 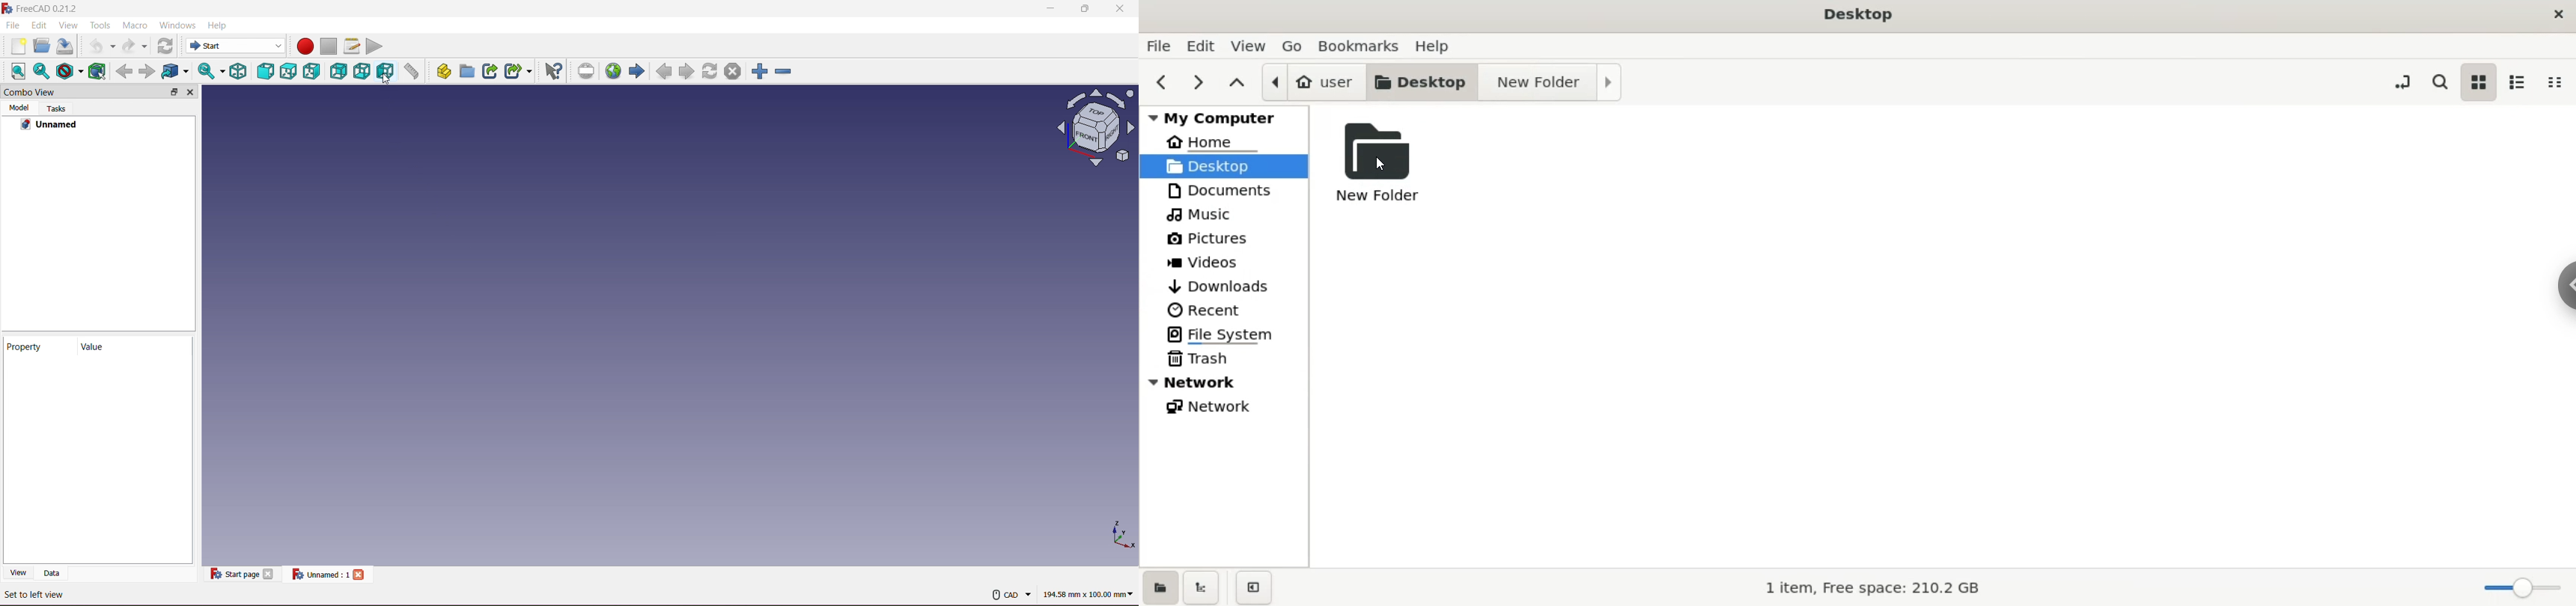 I want to click on Close, so click(x=190, y=92).